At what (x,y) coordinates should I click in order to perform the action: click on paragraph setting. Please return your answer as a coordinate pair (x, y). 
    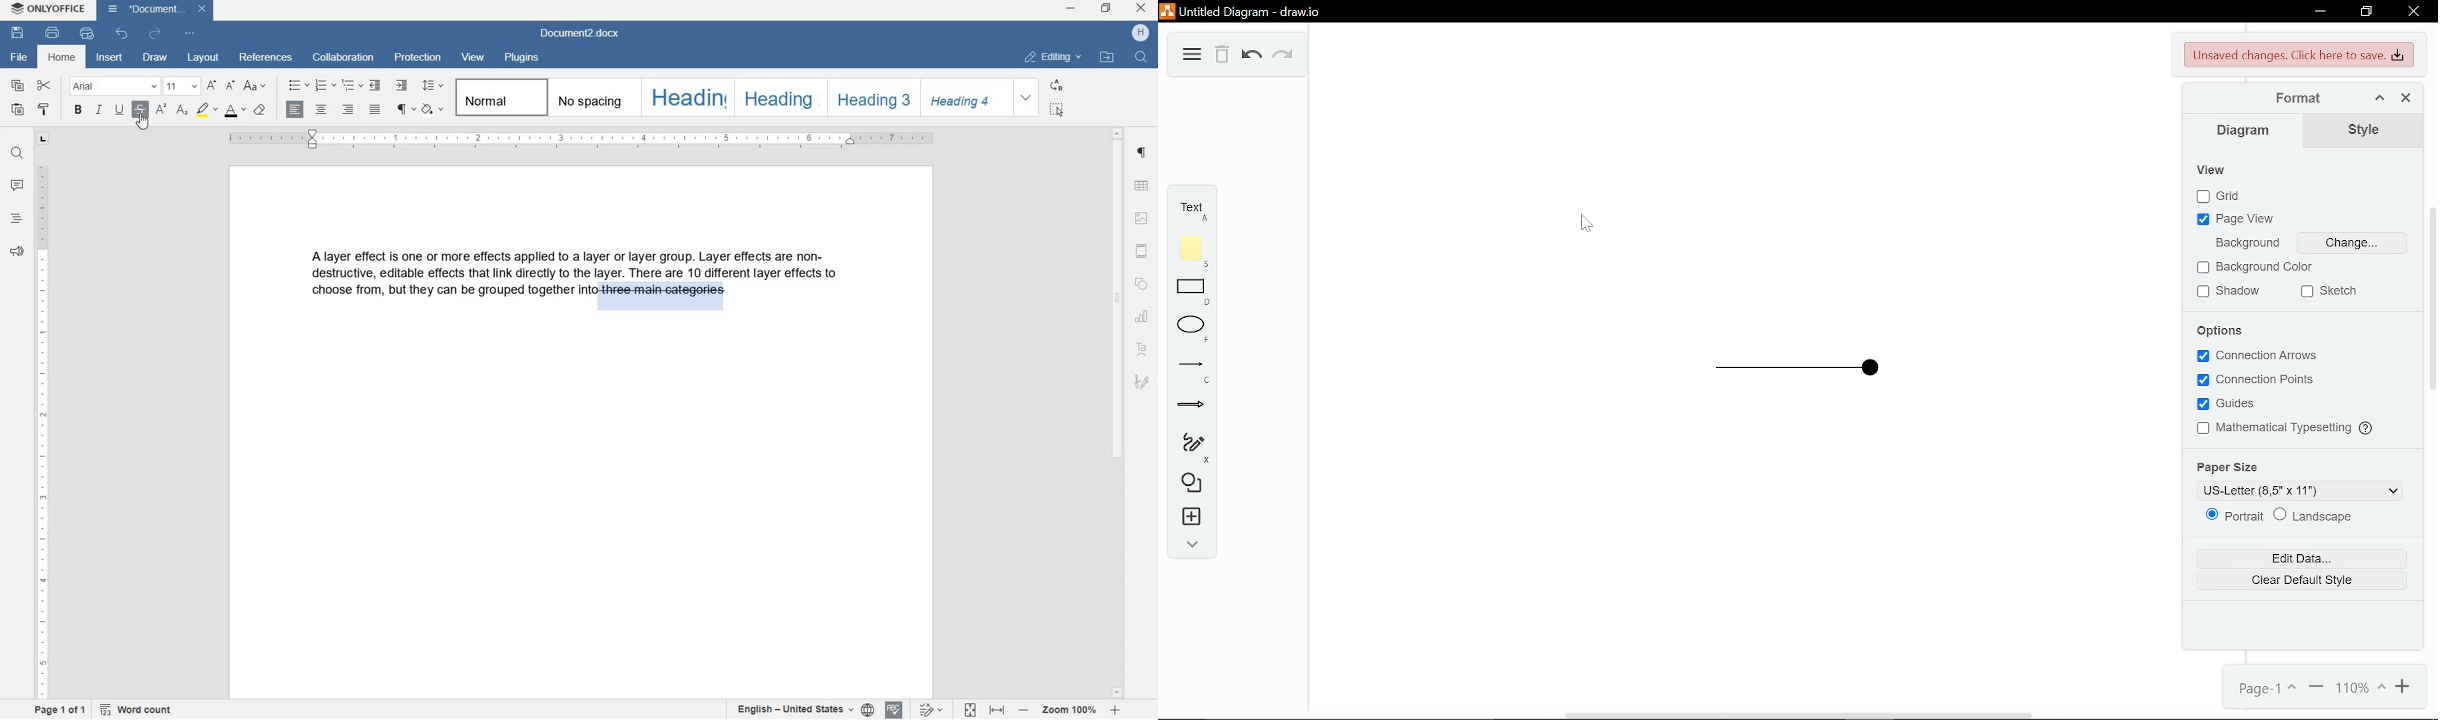
    Looking at the image, I should click on (1143, 153).